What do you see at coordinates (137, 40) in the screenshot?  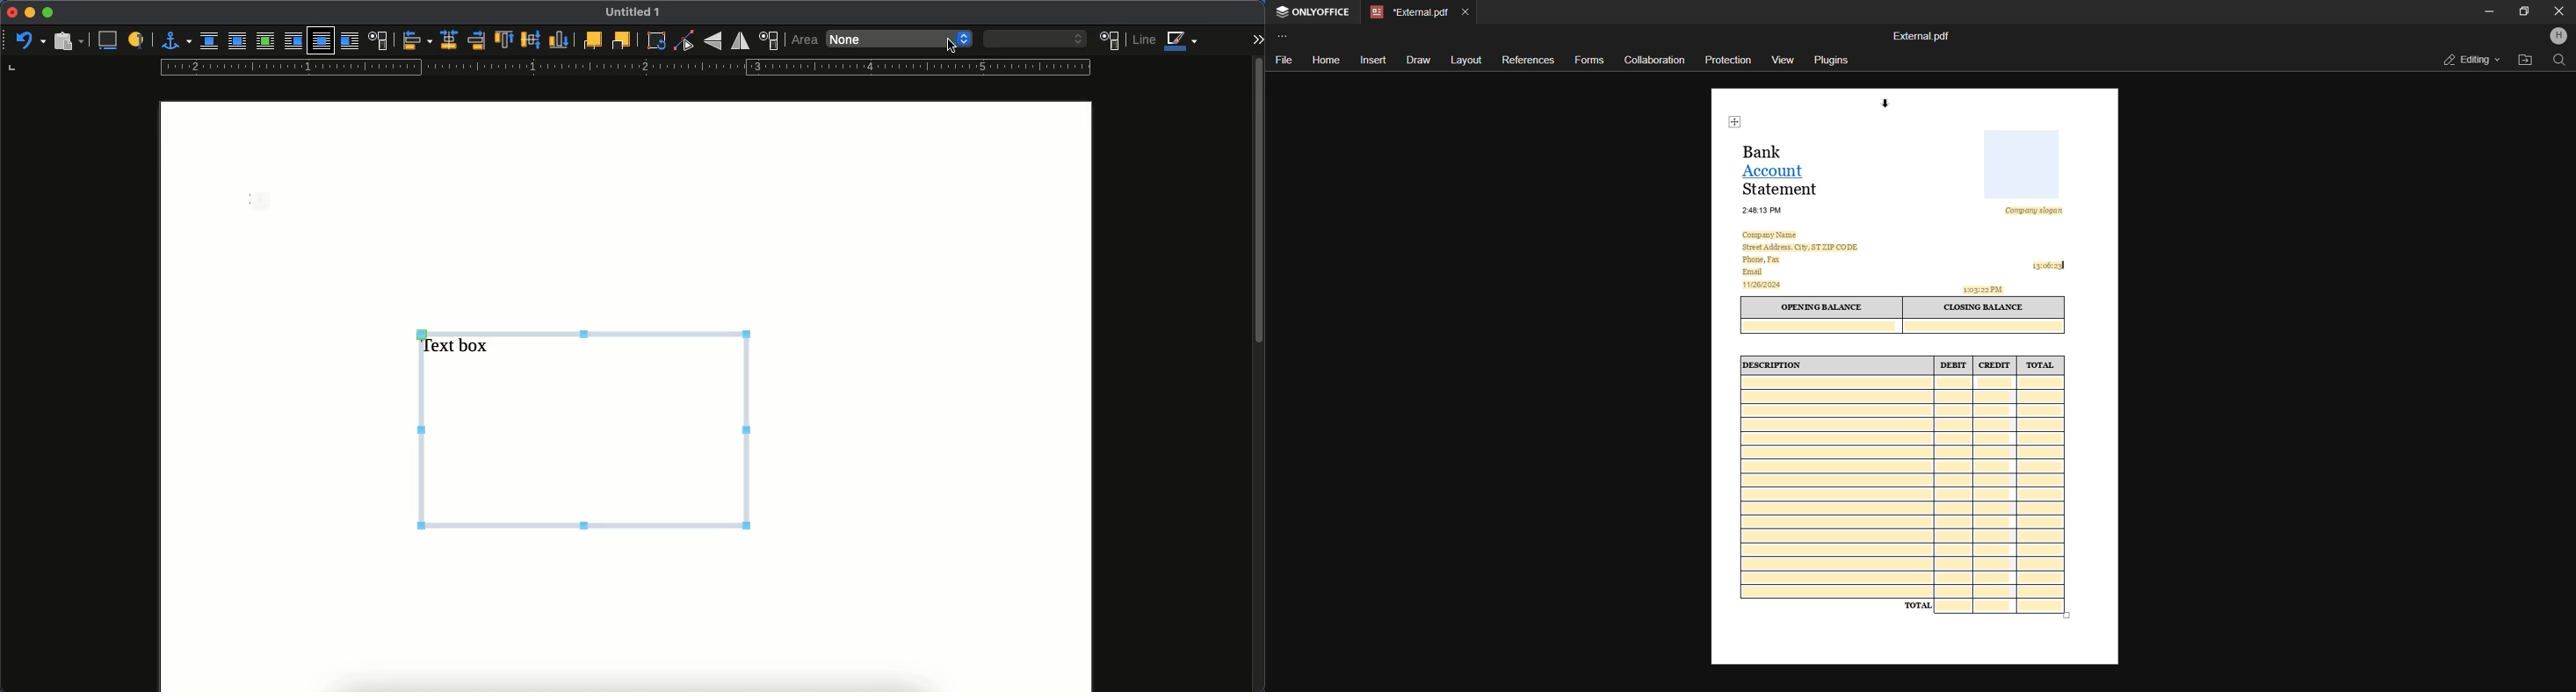 I see `a label to identify an object` at bounding box center [137, 40].